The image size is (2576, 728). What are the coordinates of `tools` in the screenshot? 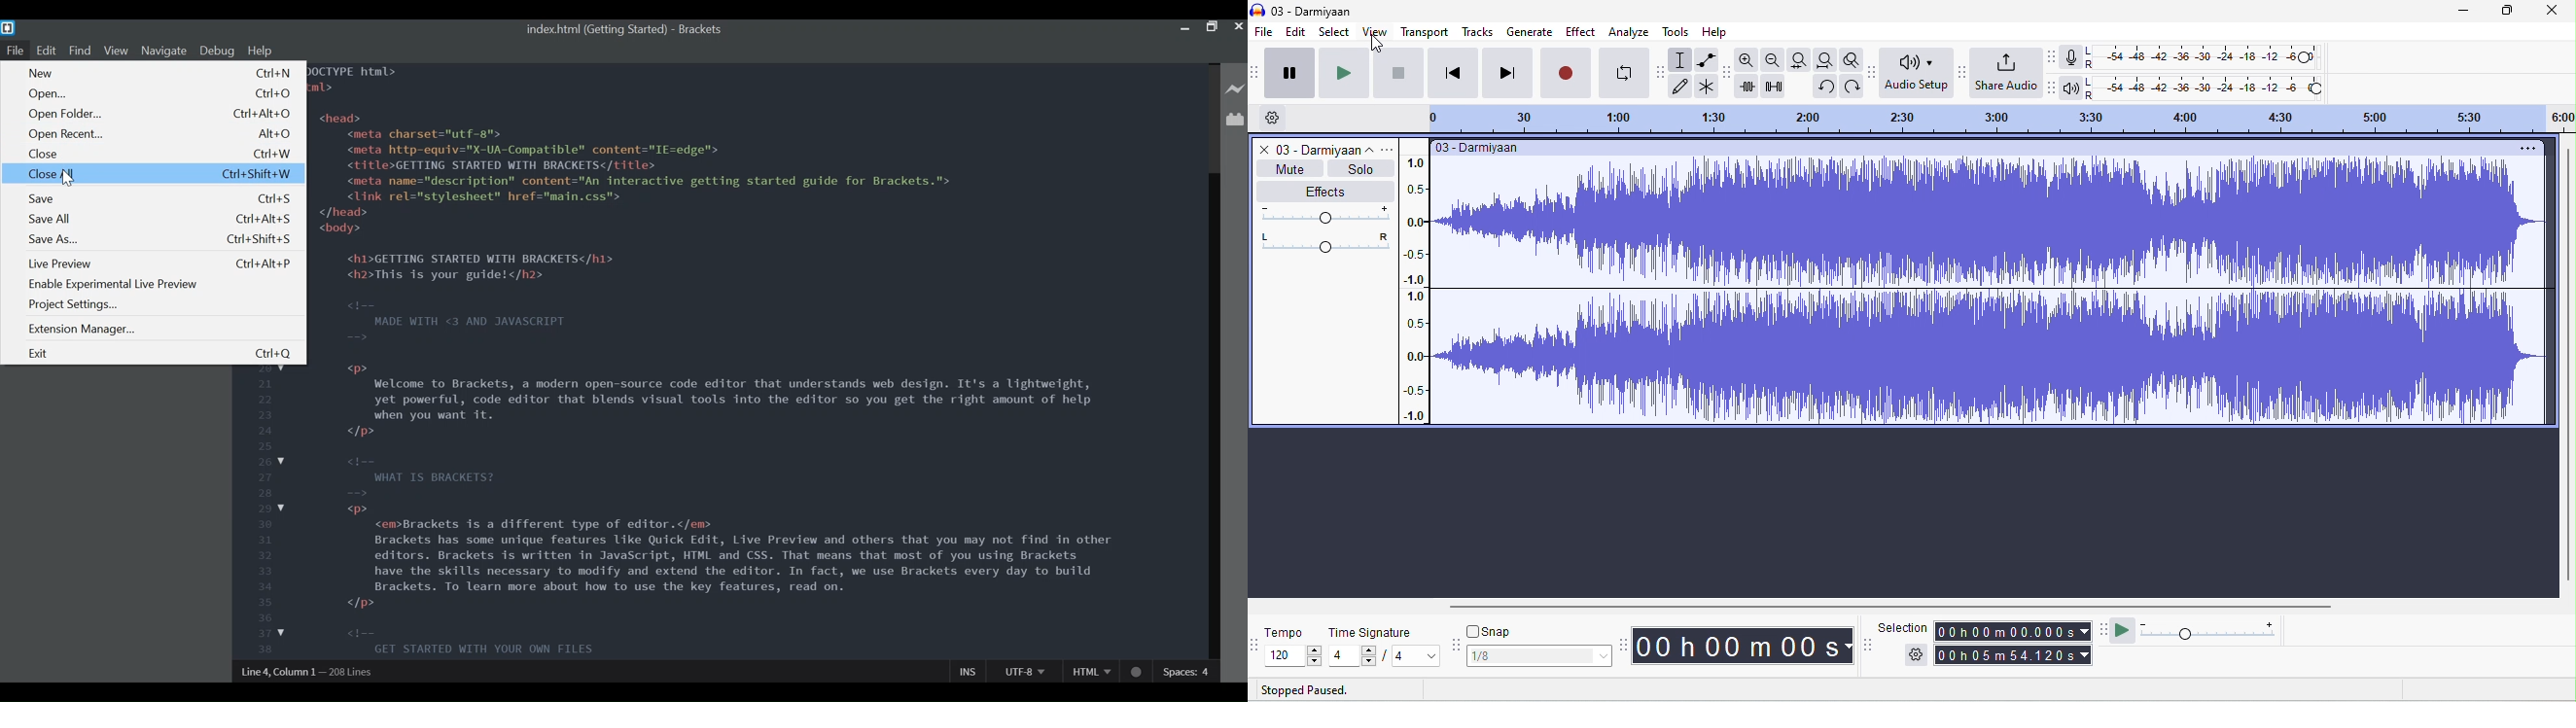 It's located at (1676, 33).